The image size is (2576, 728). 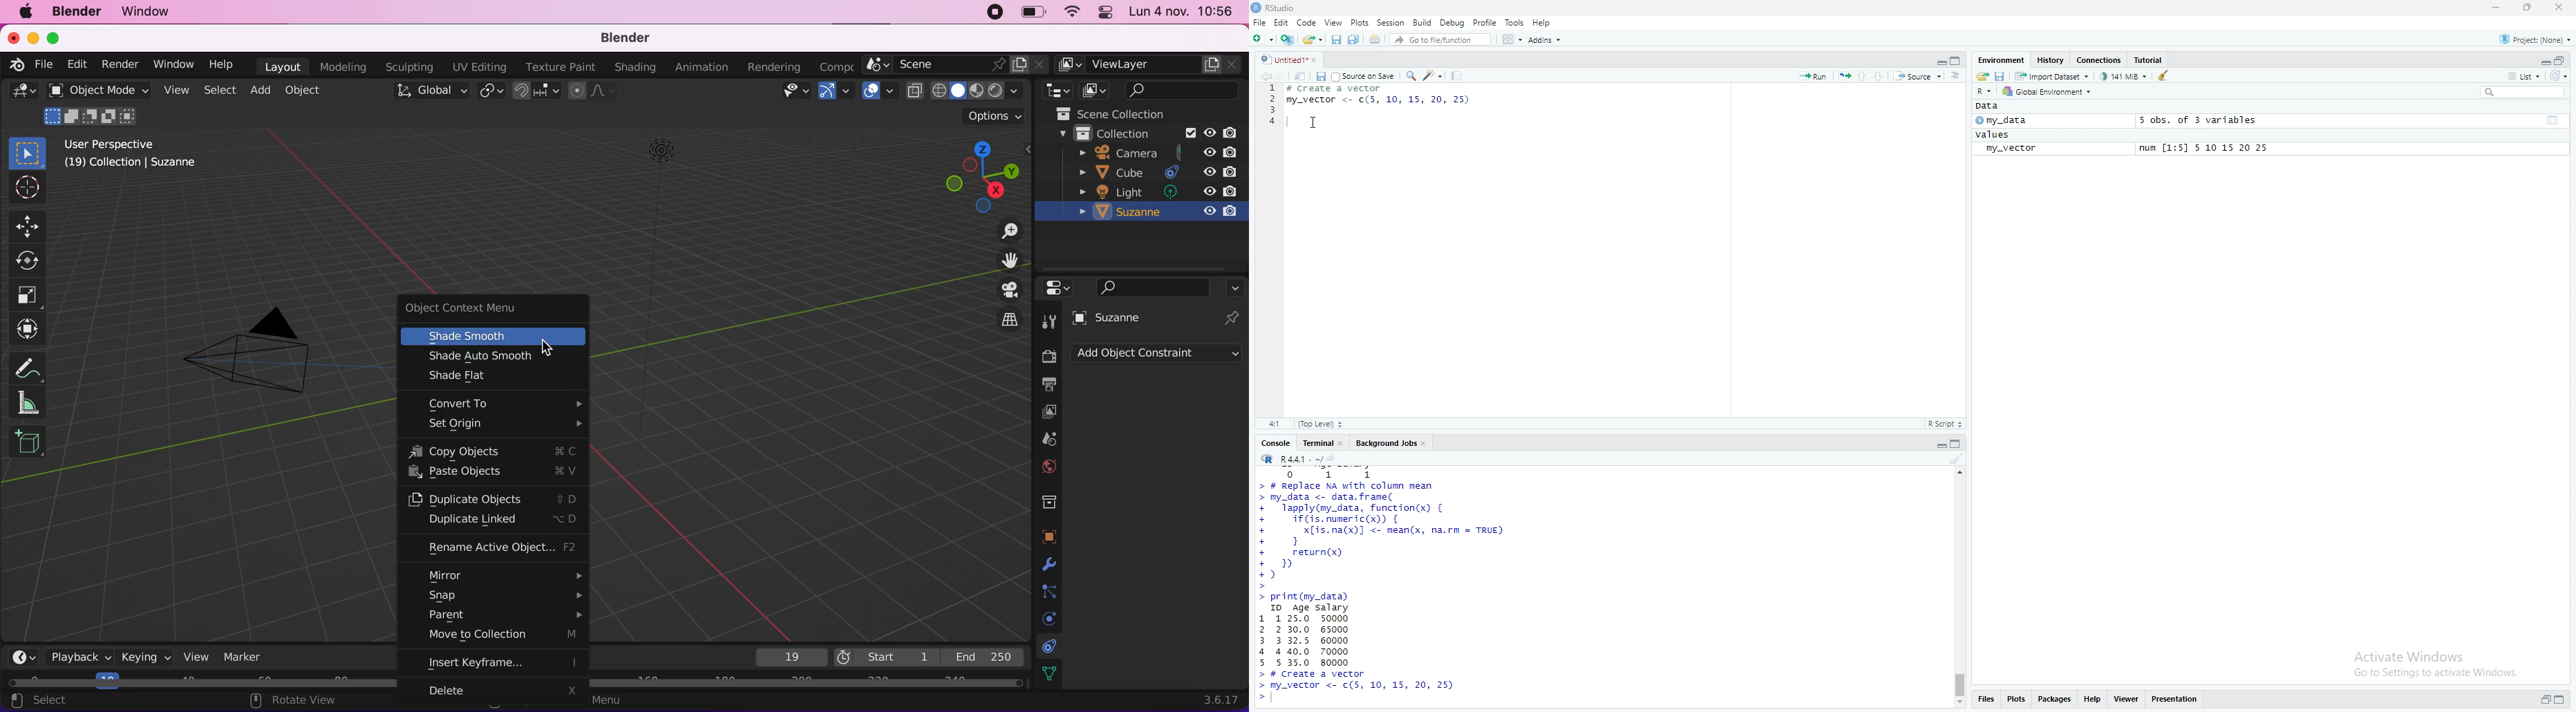 What do you see at coordinates (2544, 700) in the screenshot?
I see `expand` at bounding box center [2544, 700].